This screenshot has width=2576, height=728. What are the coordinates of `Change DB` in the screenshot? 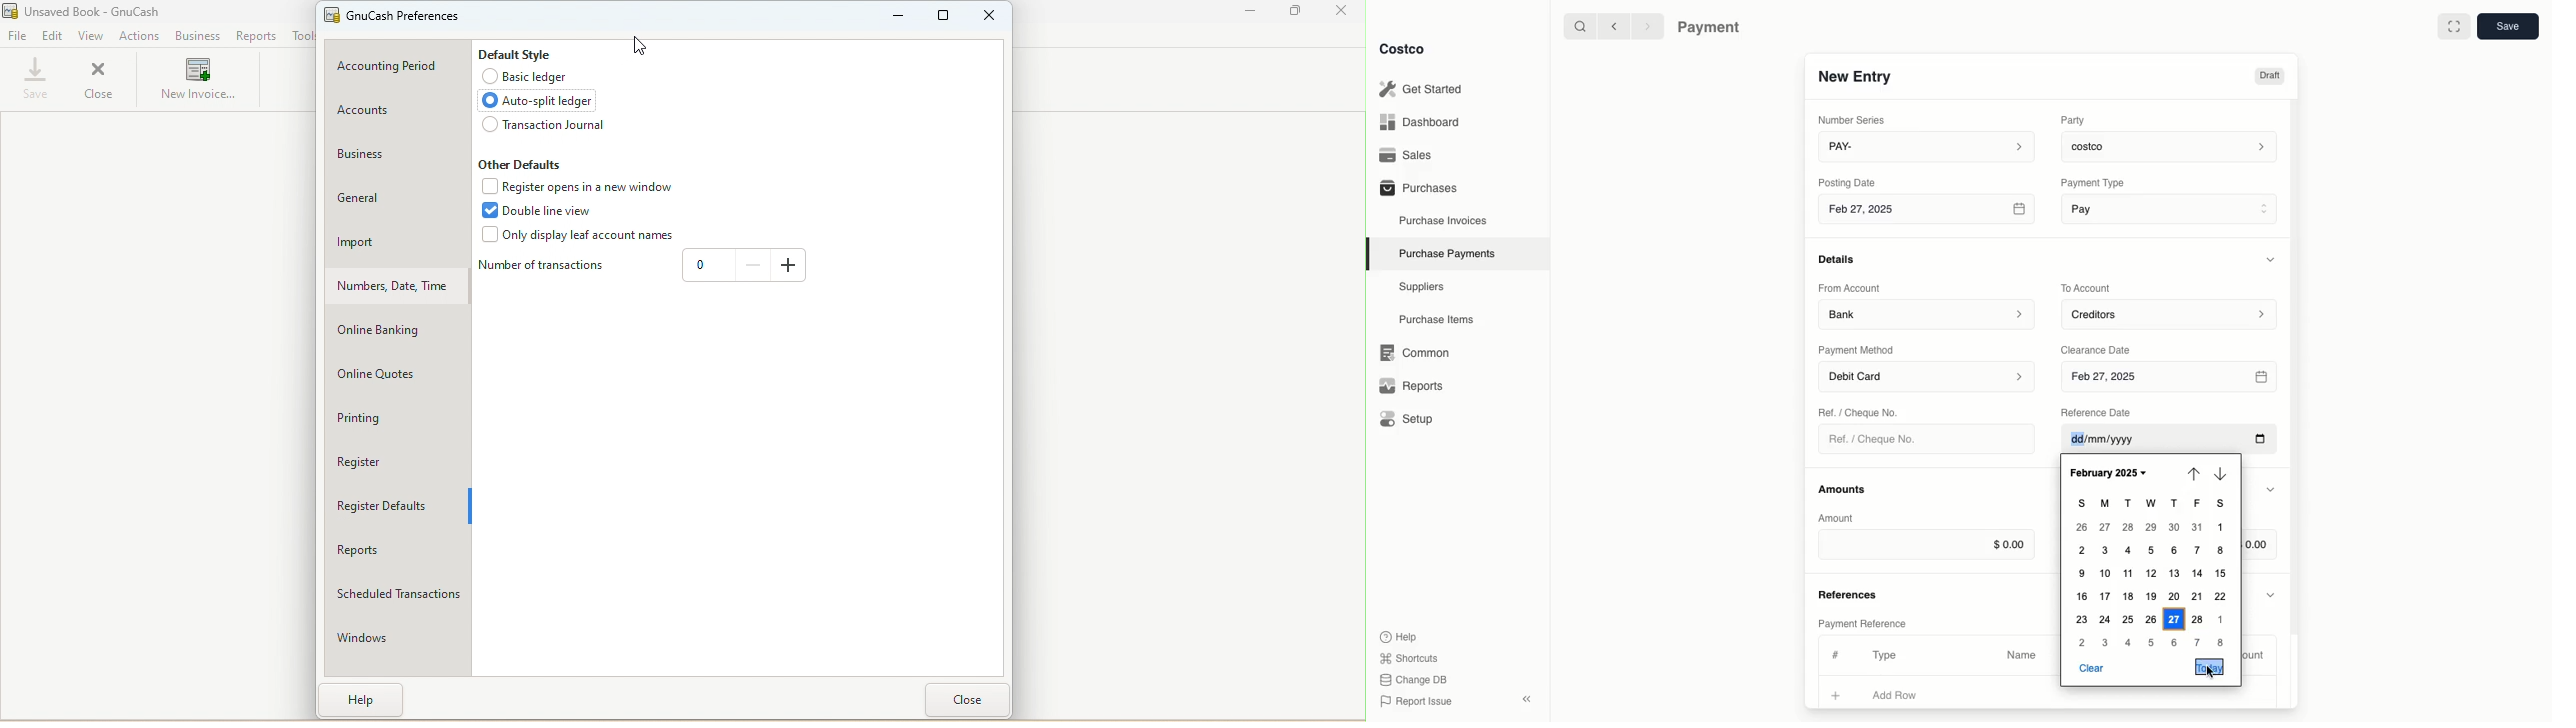 It's located at (1416, 680).